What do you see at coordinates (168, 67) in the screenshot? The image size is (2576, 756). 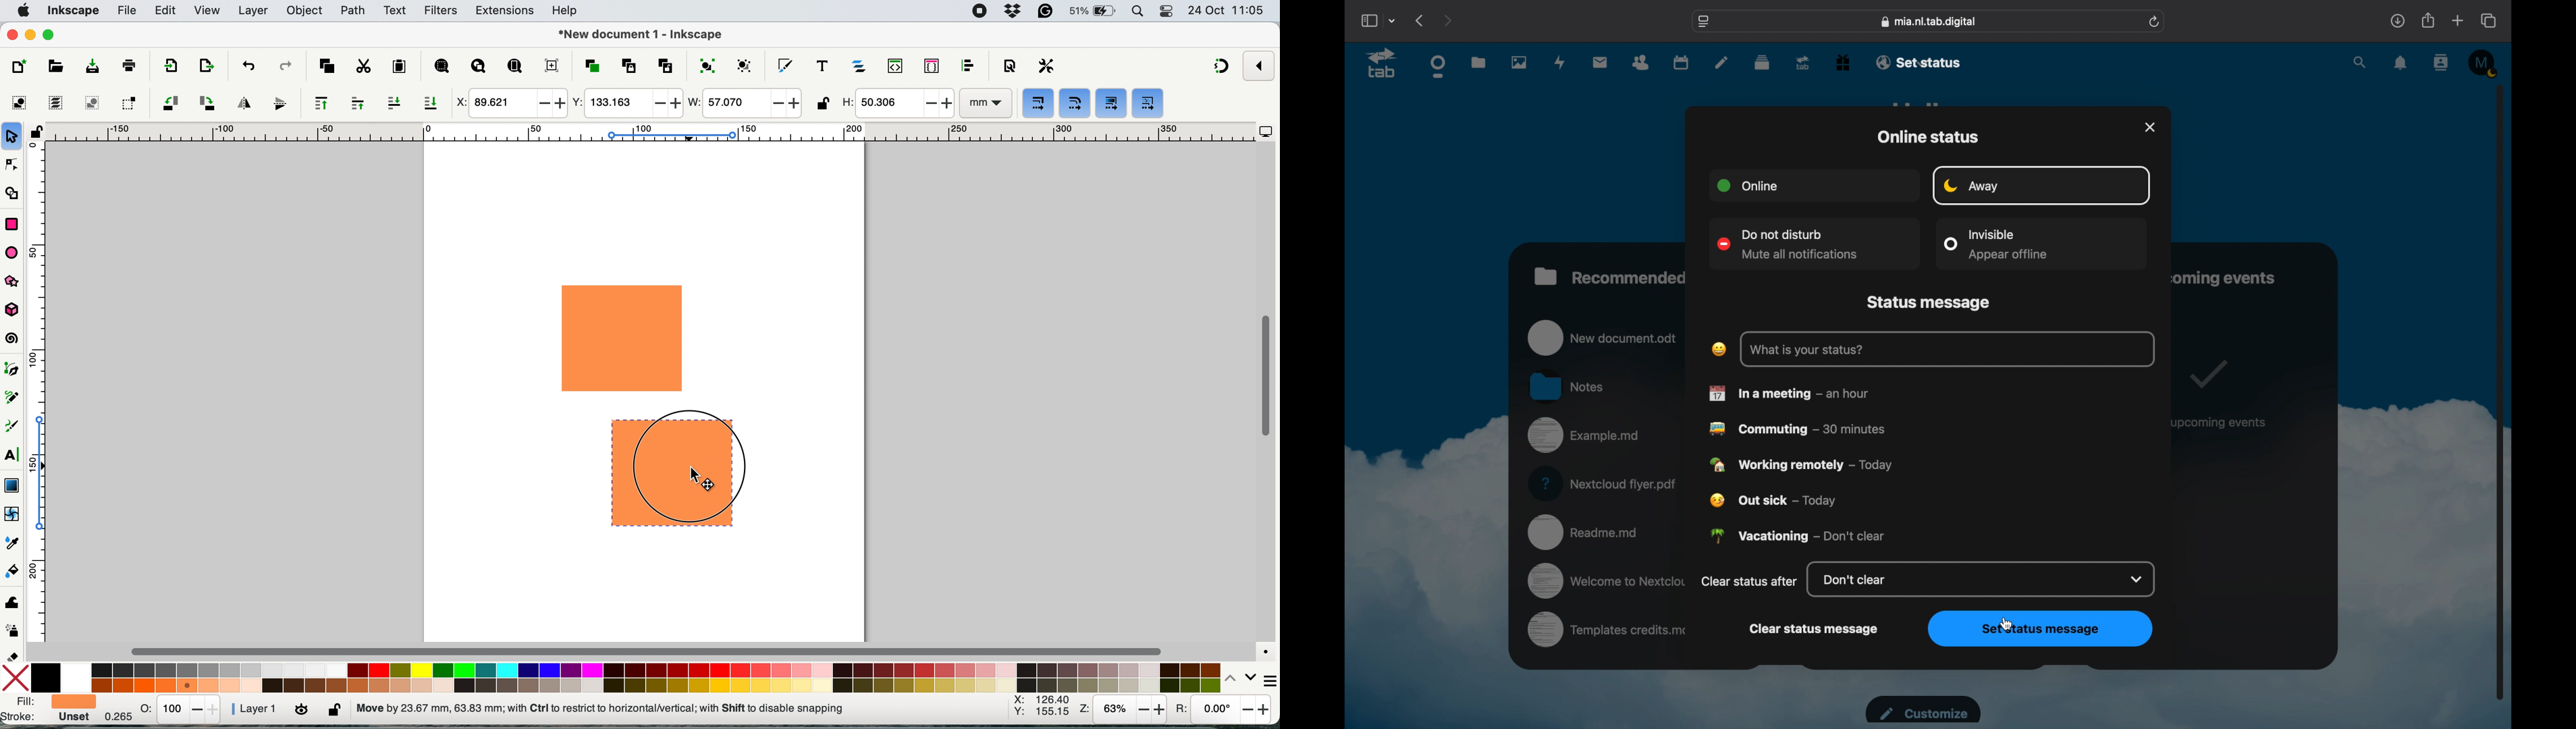 I see `import` at bounding box center [168, 67].